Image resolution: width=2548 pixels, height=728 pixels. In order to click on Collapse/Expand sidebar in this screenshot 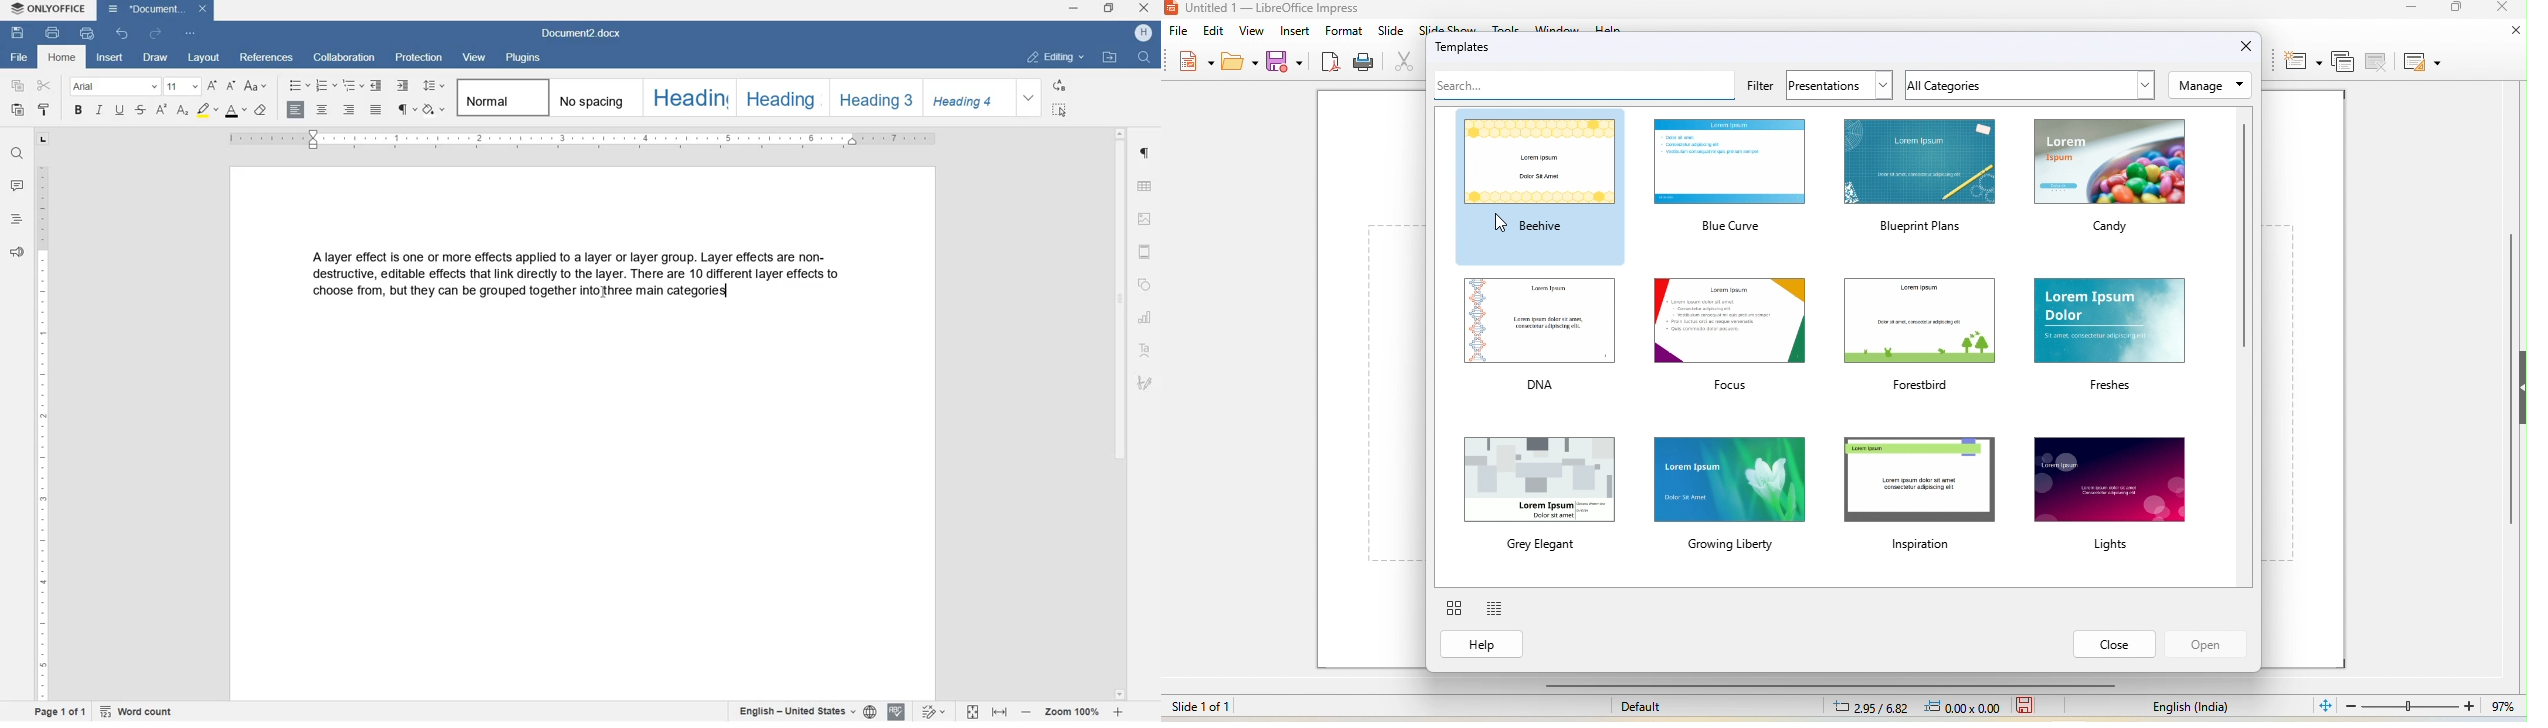, I will do `click(2523, 387)`.